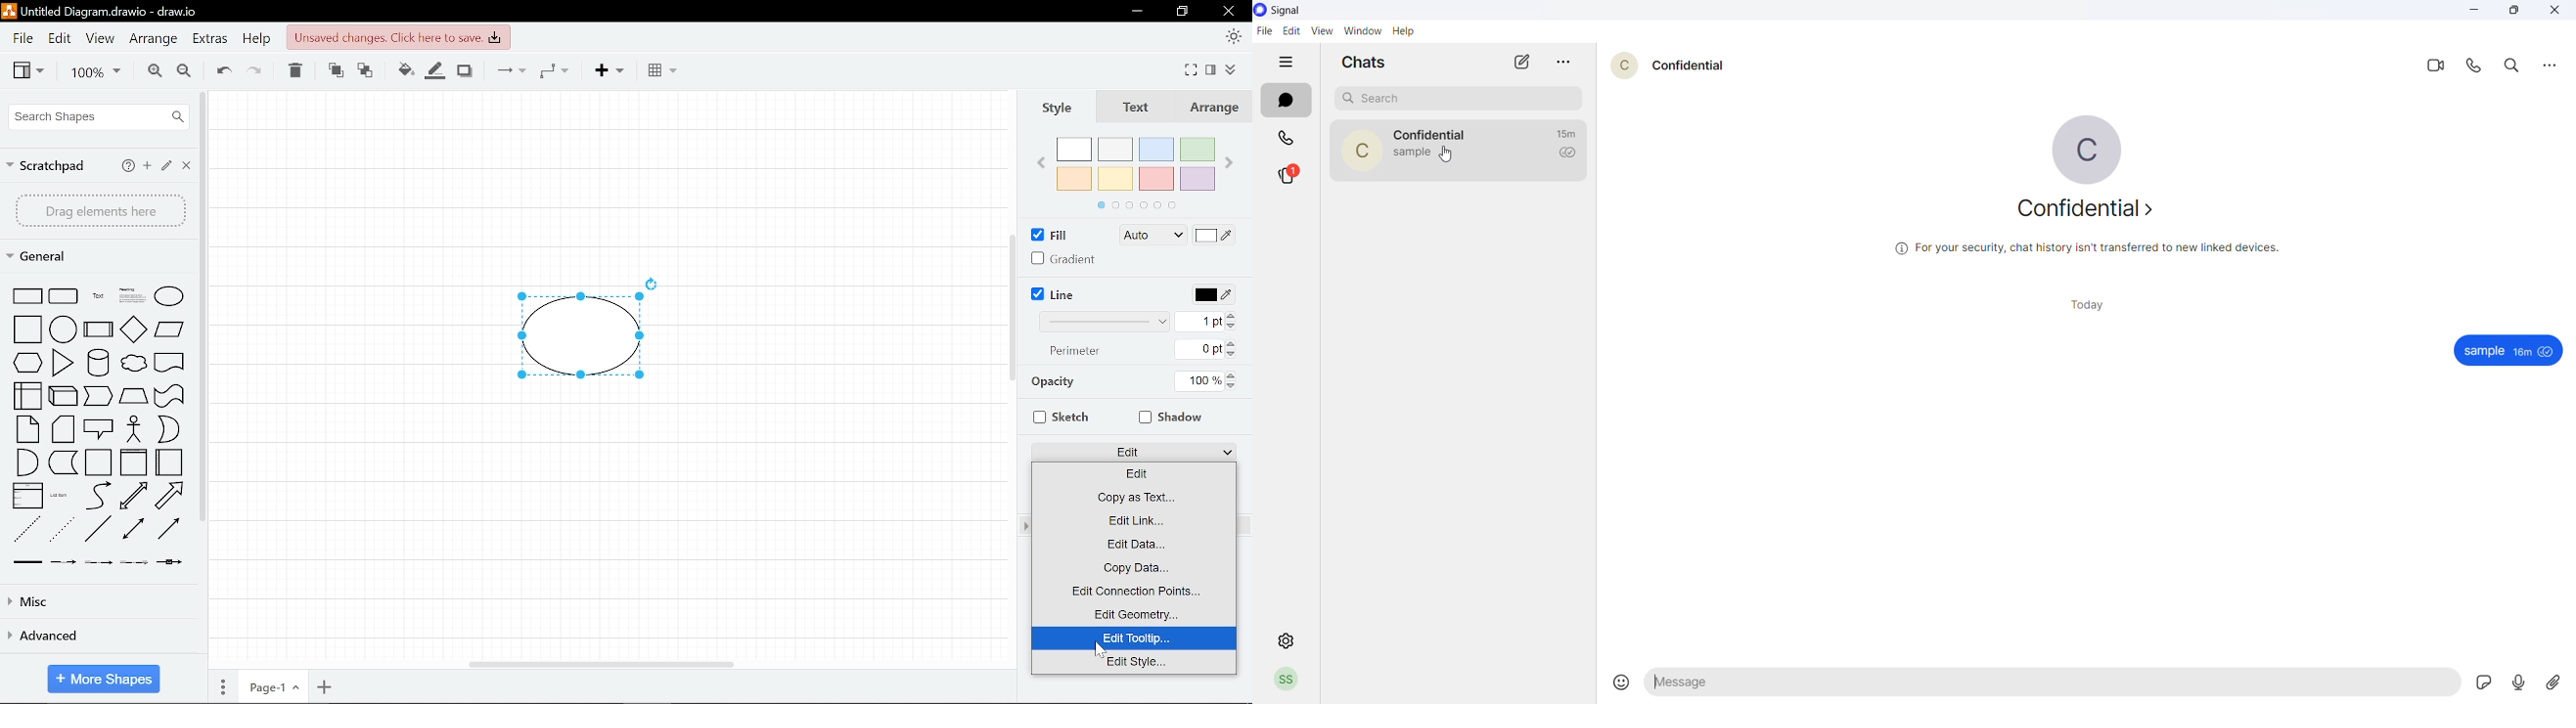  What do you see at coordinates (28, 362) in the screenshot?
I see `hexagon` at bounding box center [28, 362].